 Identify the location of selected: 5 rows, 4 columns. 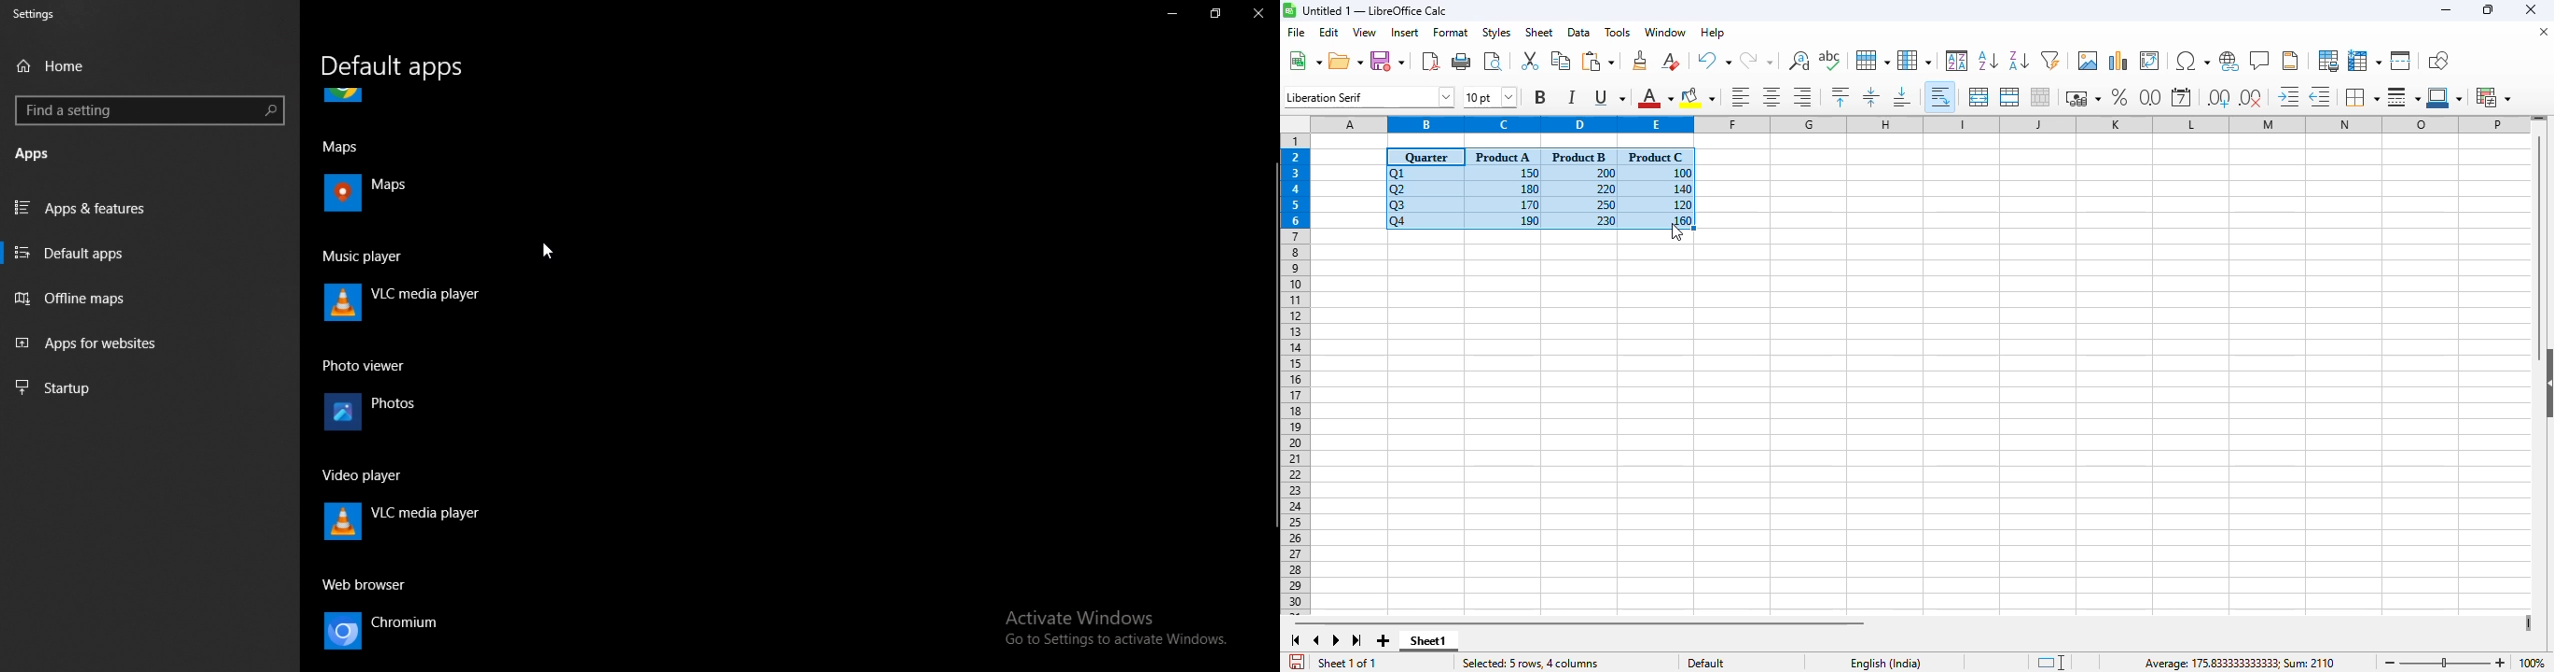
(1529, 664).